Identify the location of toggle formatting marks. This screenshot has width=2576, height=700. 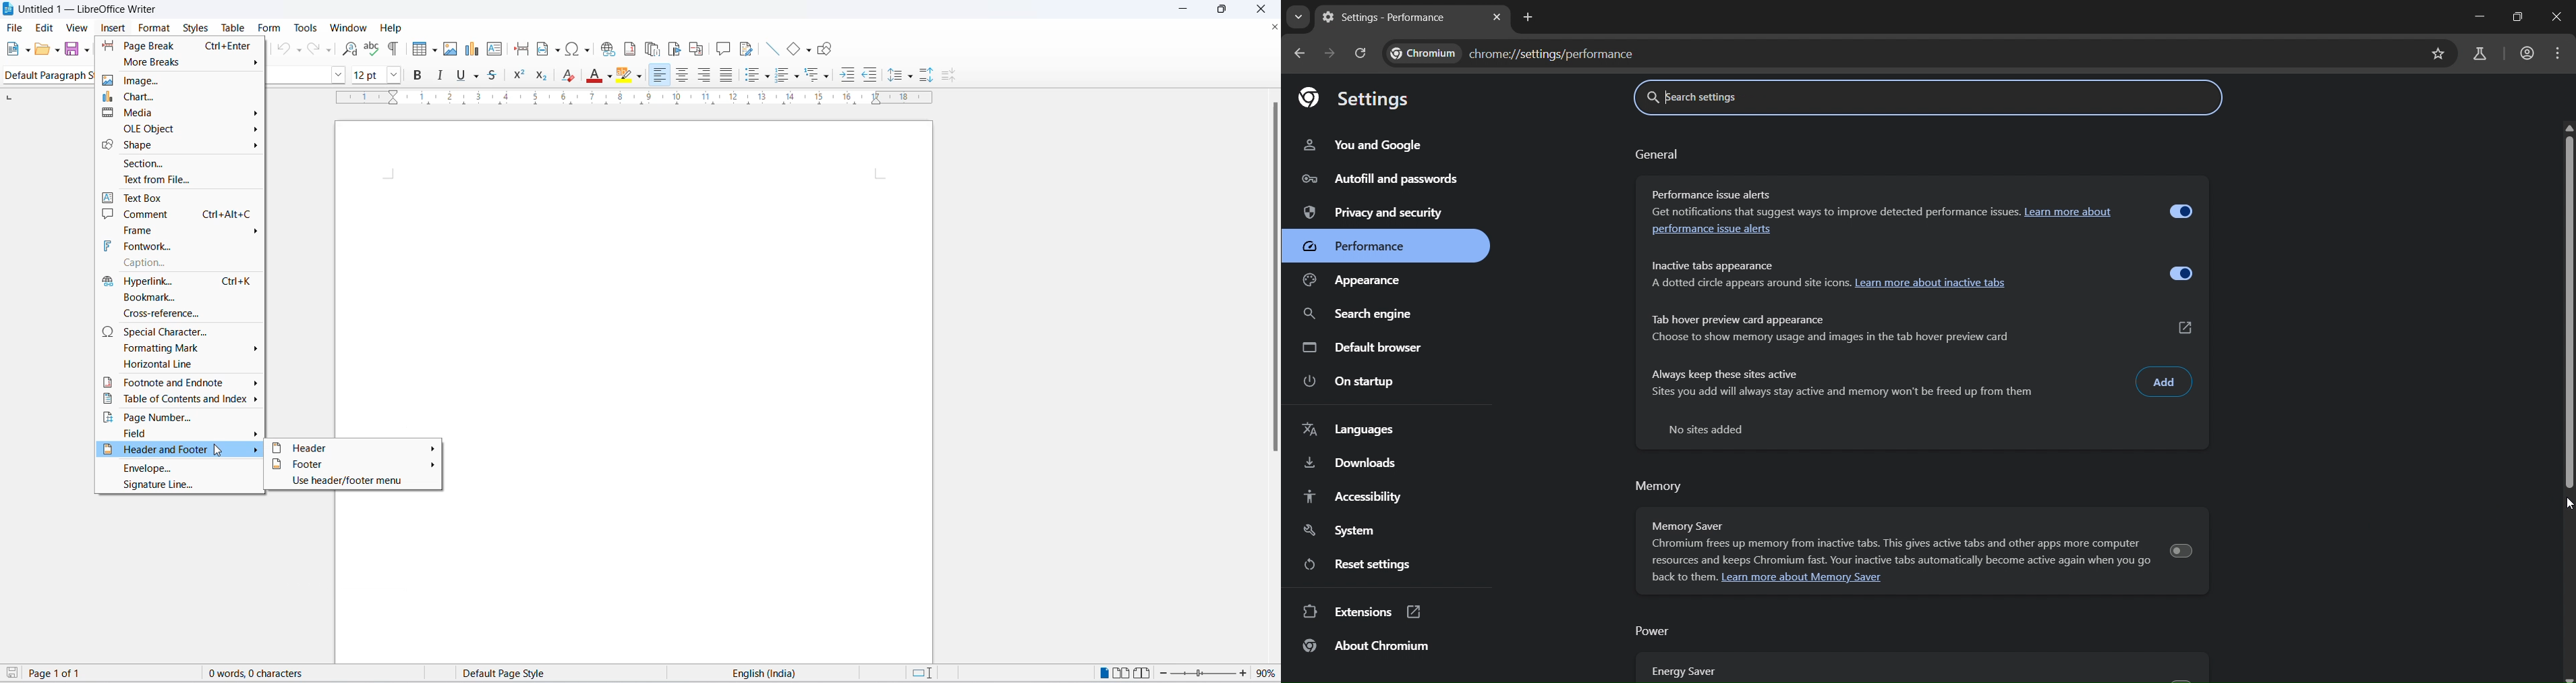
(394, 48).